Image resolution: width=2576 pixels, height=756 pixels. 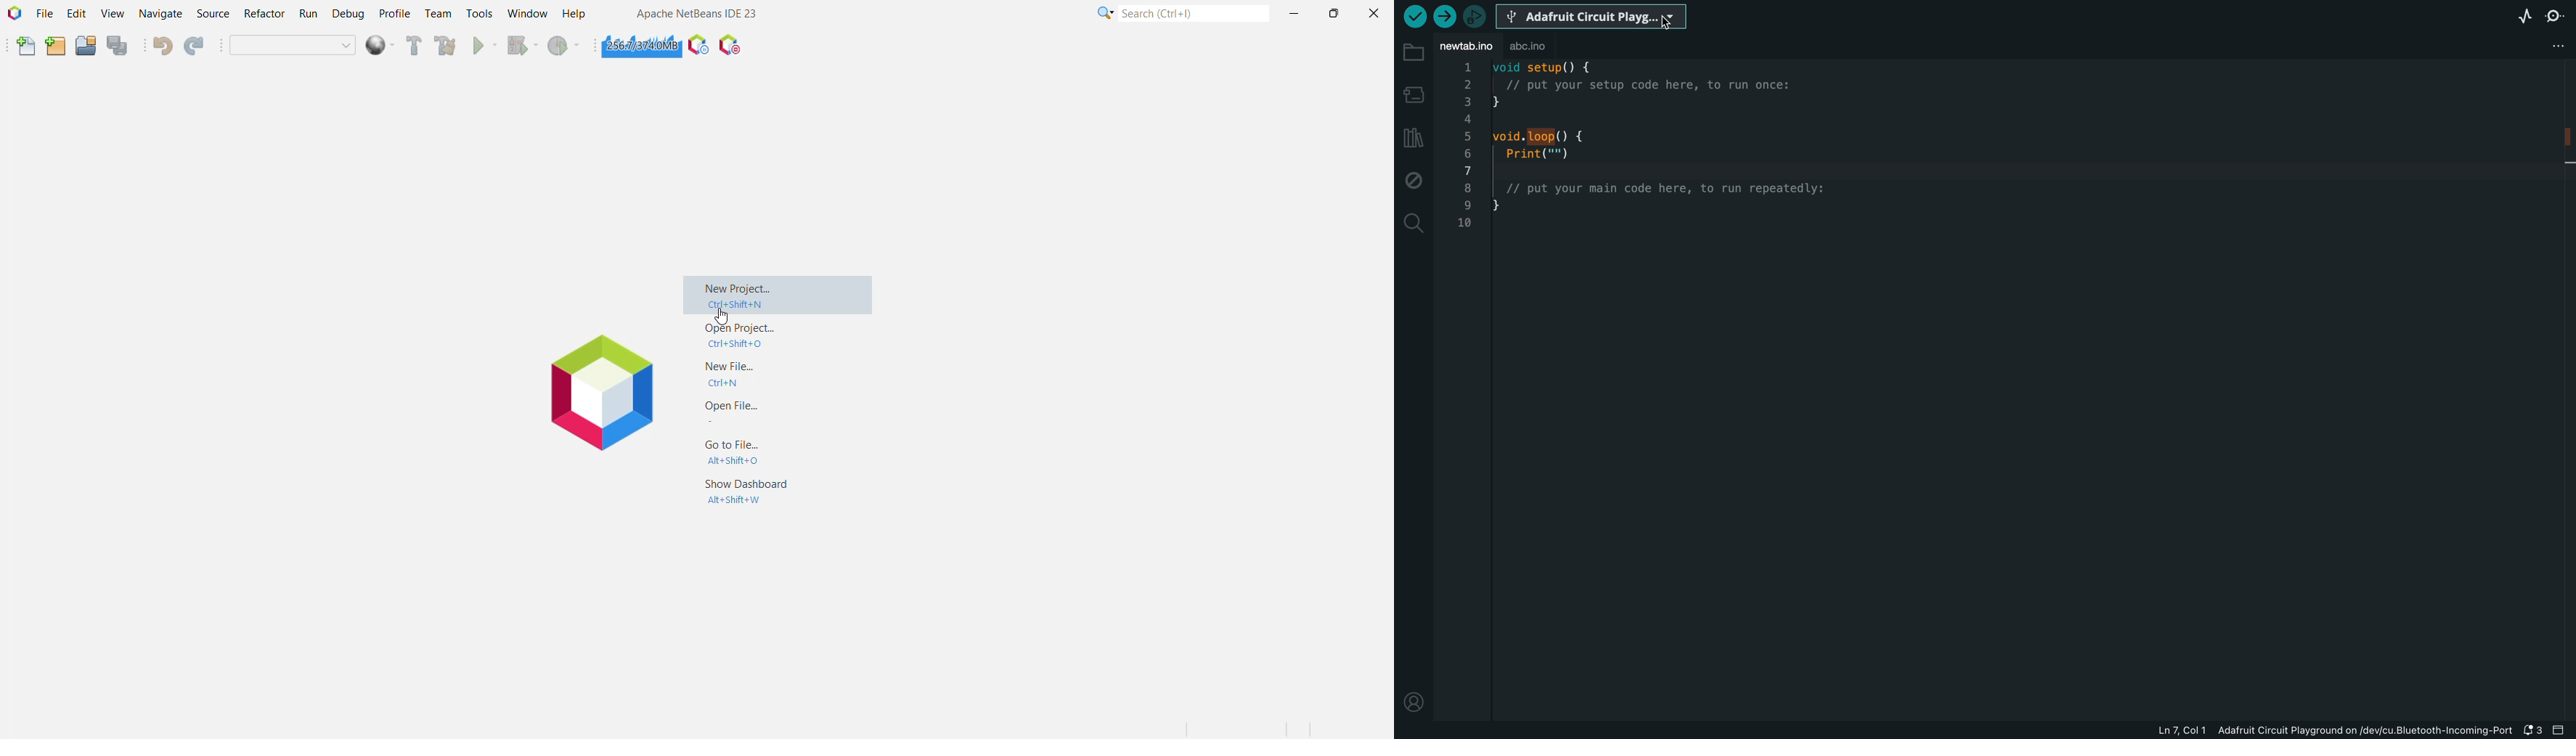 What do you see at coordinates (1415, 52) in the screenshot?
I see `folder` at bounding box center [1415, 52].